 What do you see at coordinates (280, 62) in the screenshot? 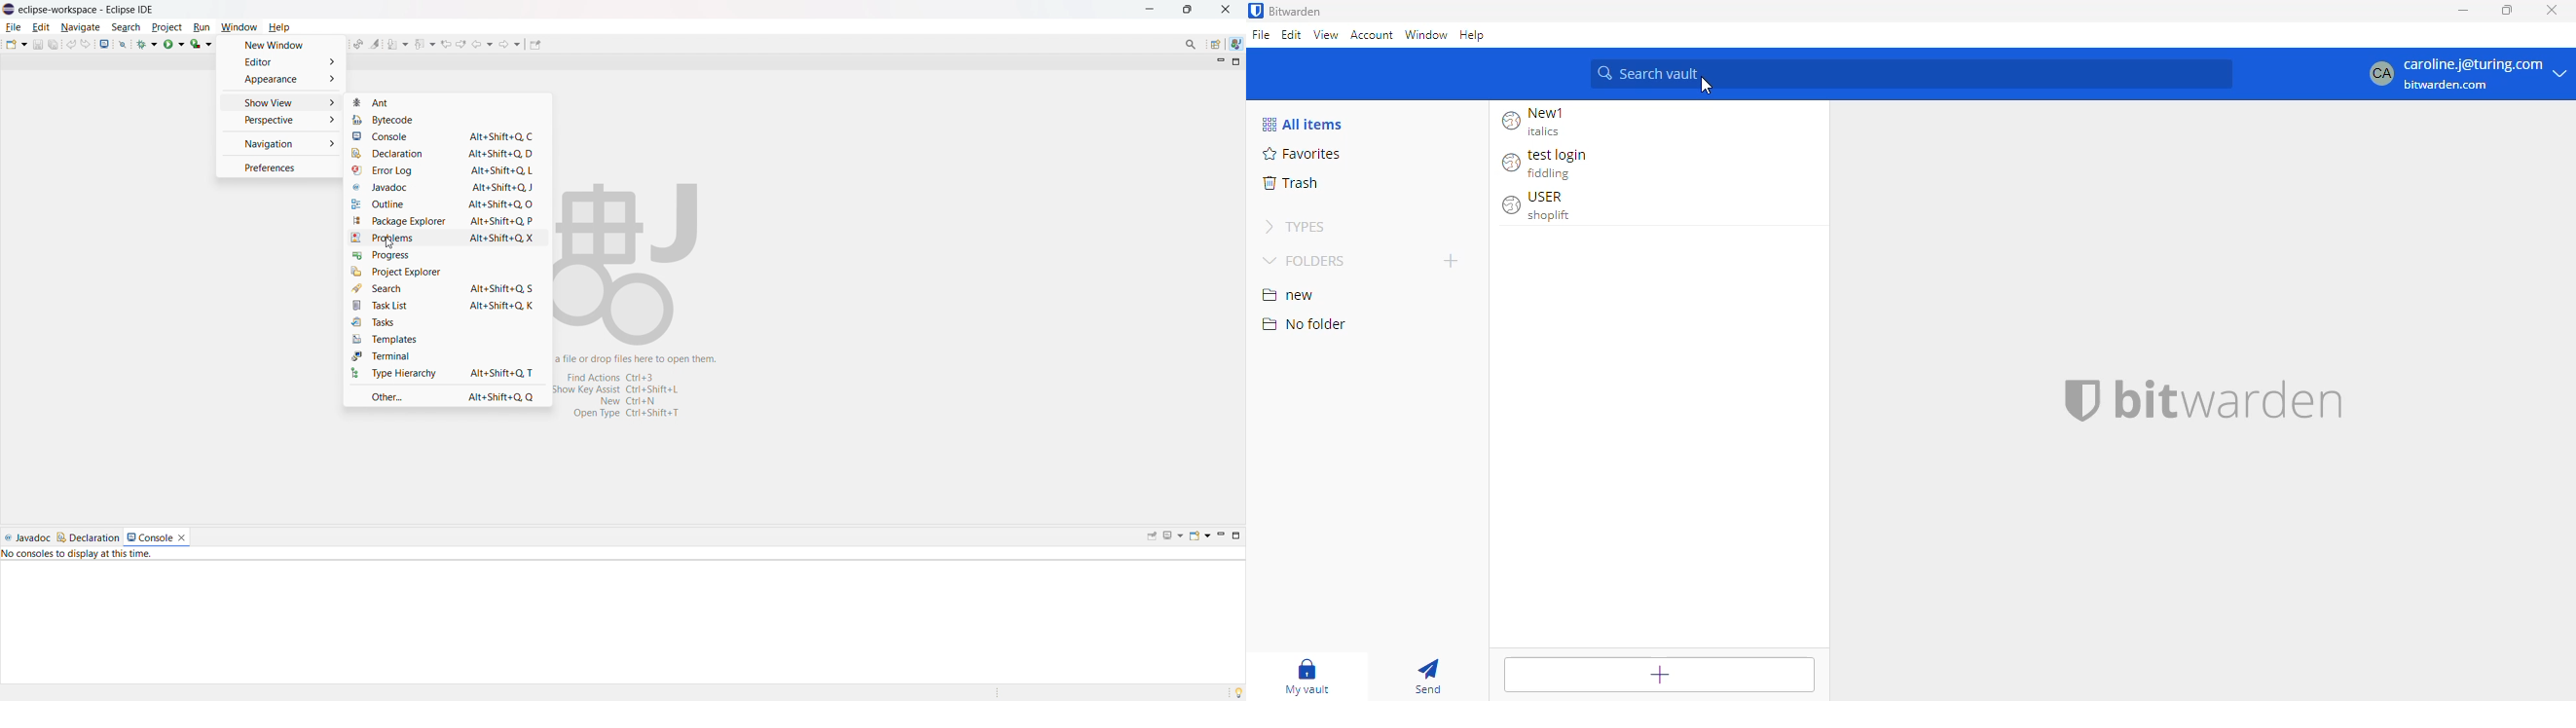
I see `editor` at bounding box center [280, 62].